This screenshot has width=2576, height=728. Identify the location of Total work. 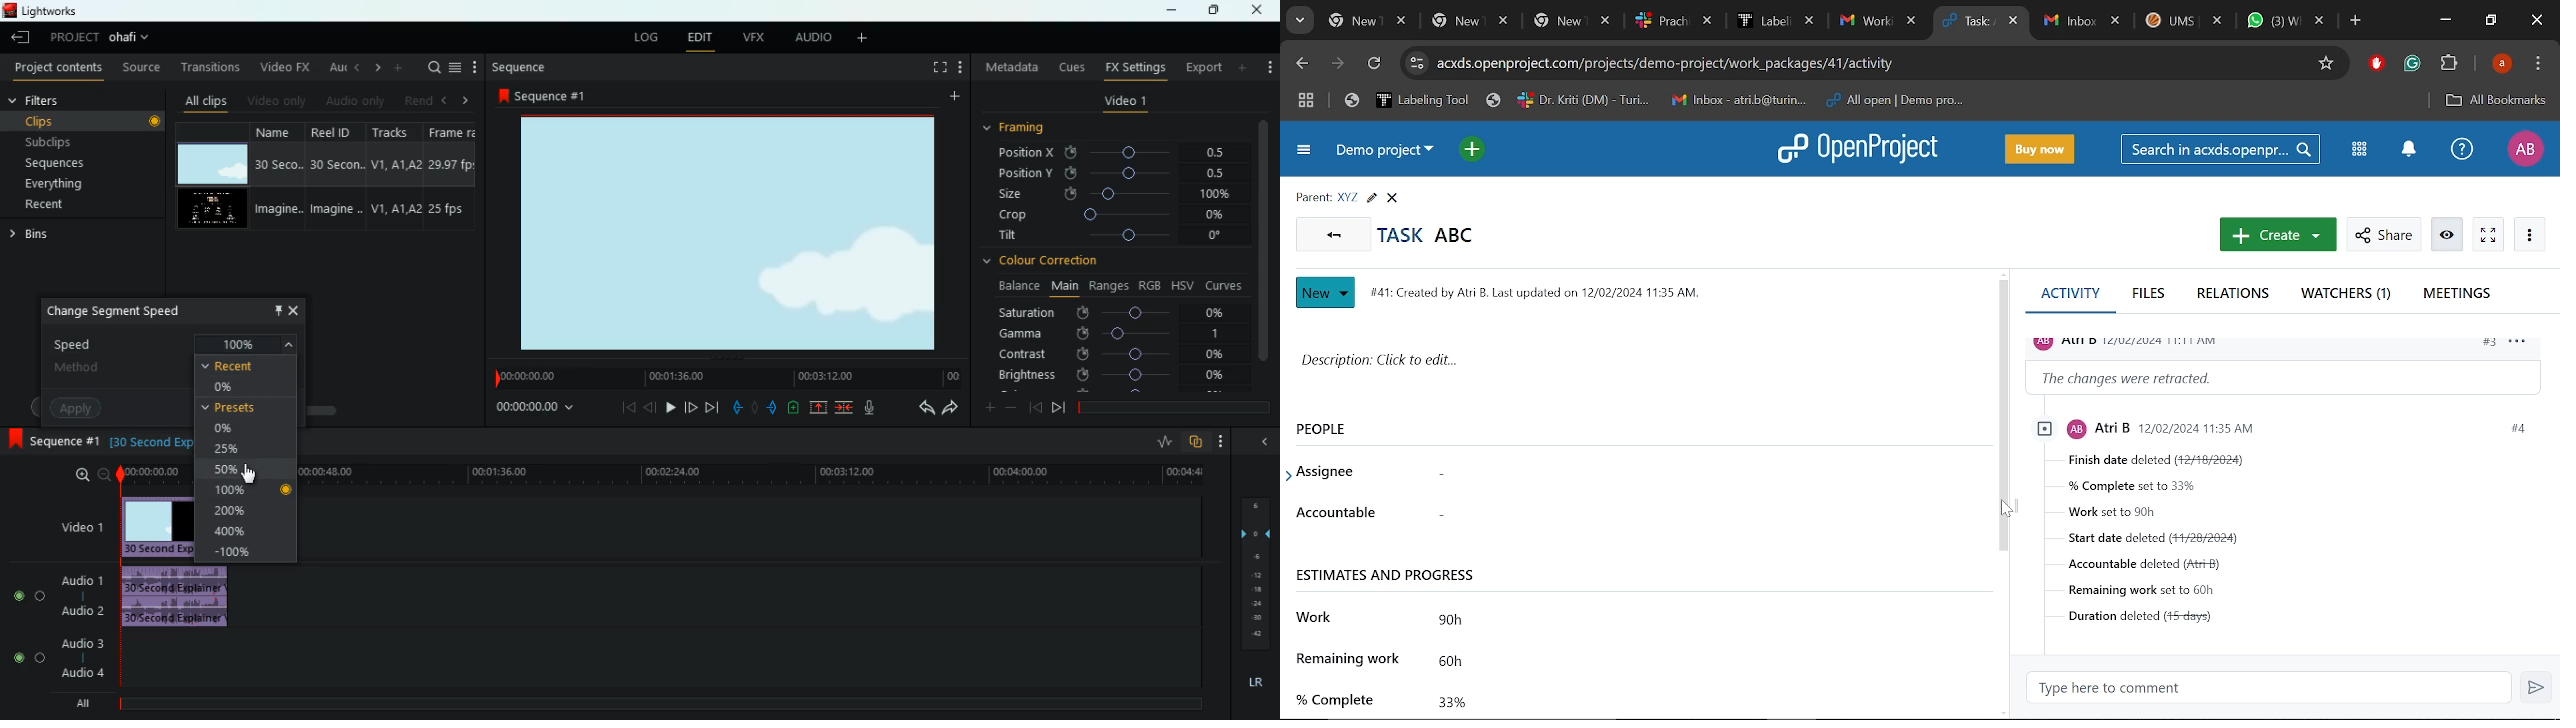
(1689, 618).